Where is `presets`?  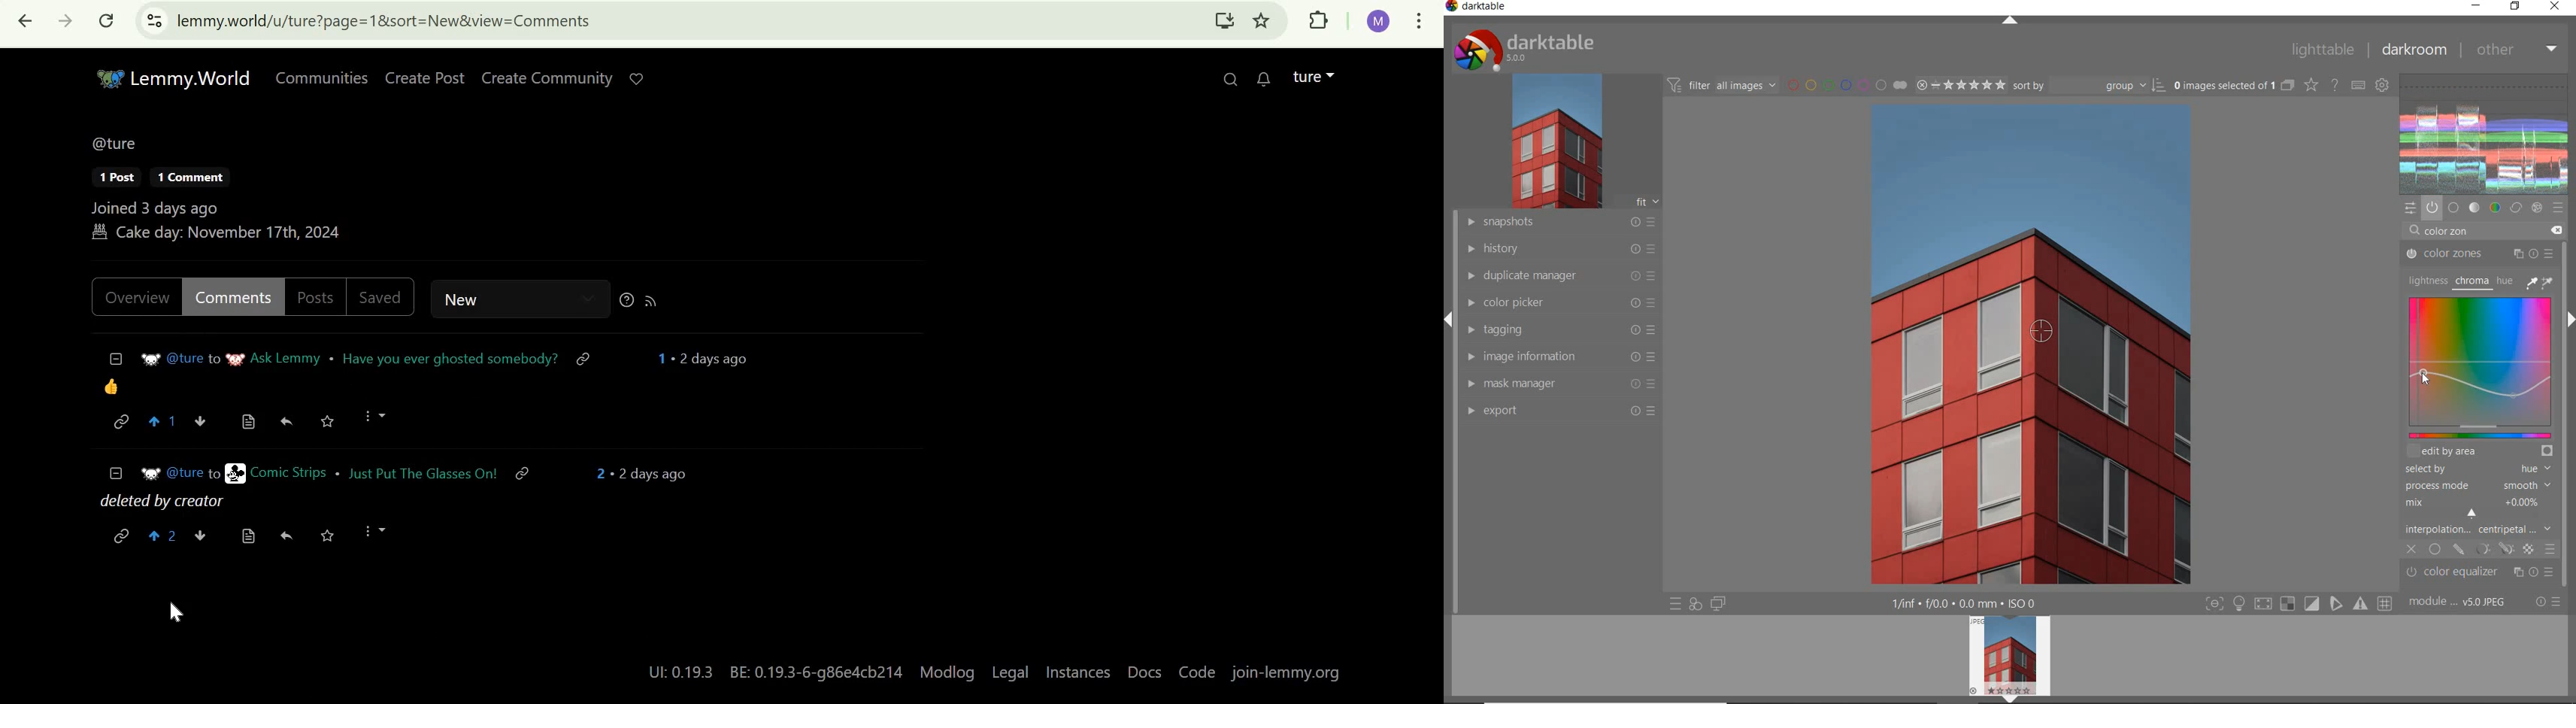
presets is located at coordinates (2558, 206).